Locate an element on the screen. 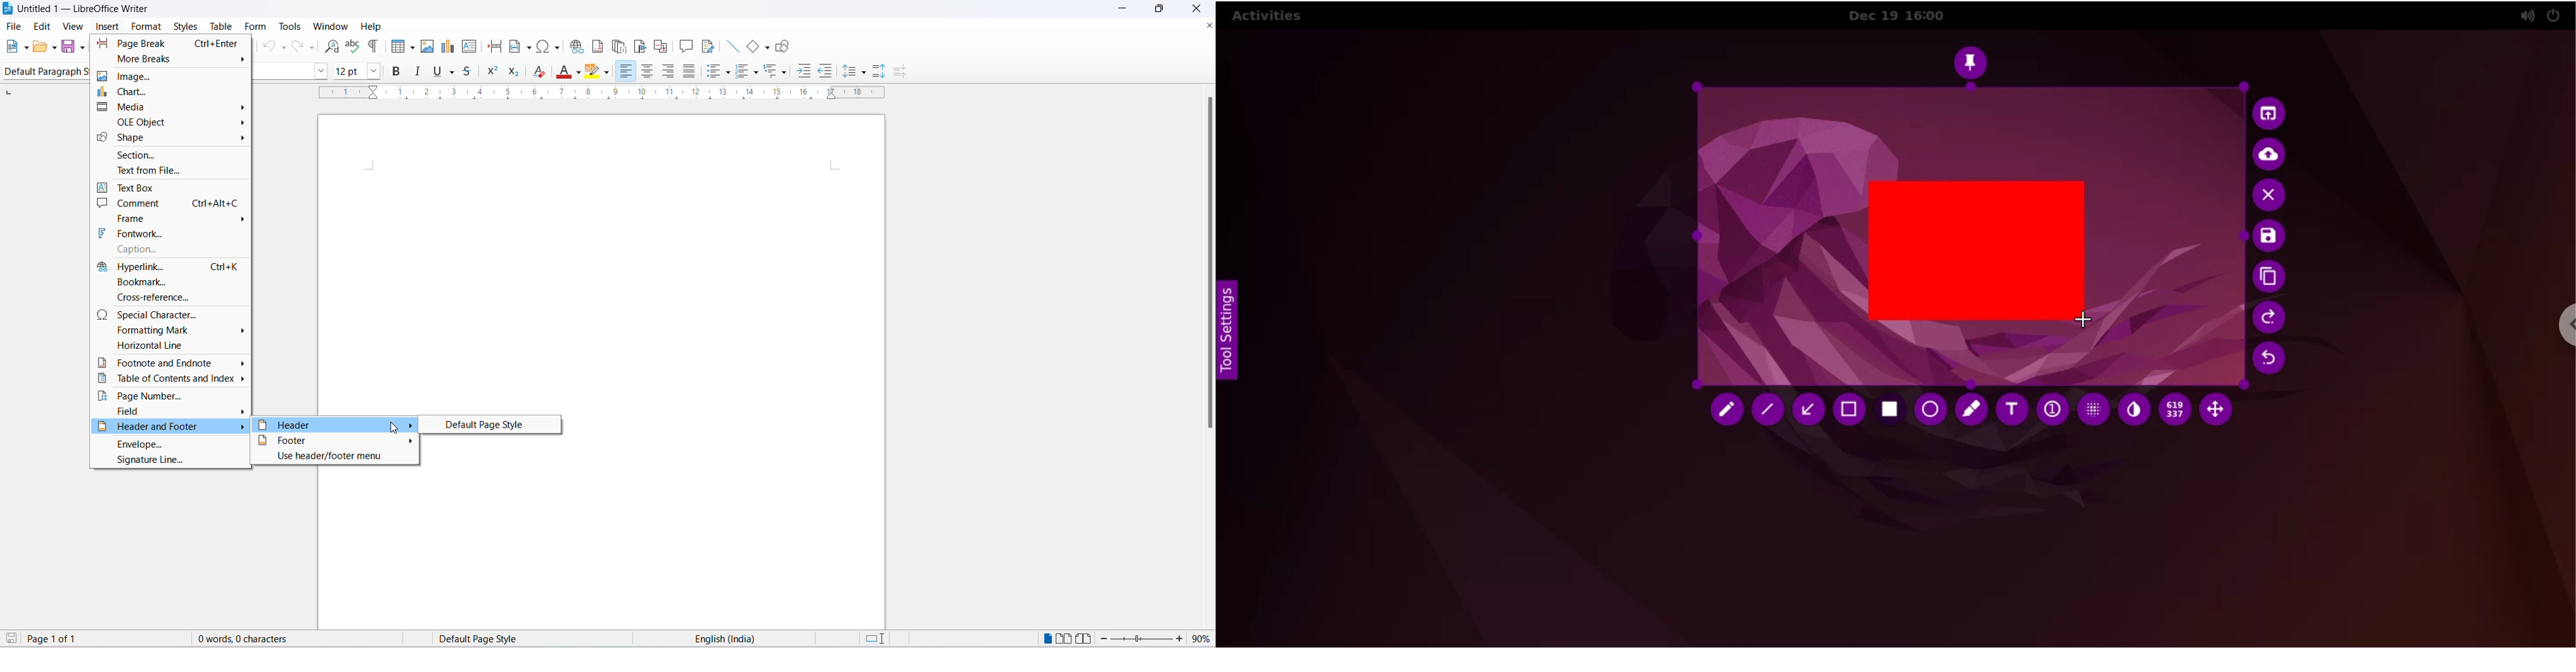  spellings is located at coordinates (354, 47).